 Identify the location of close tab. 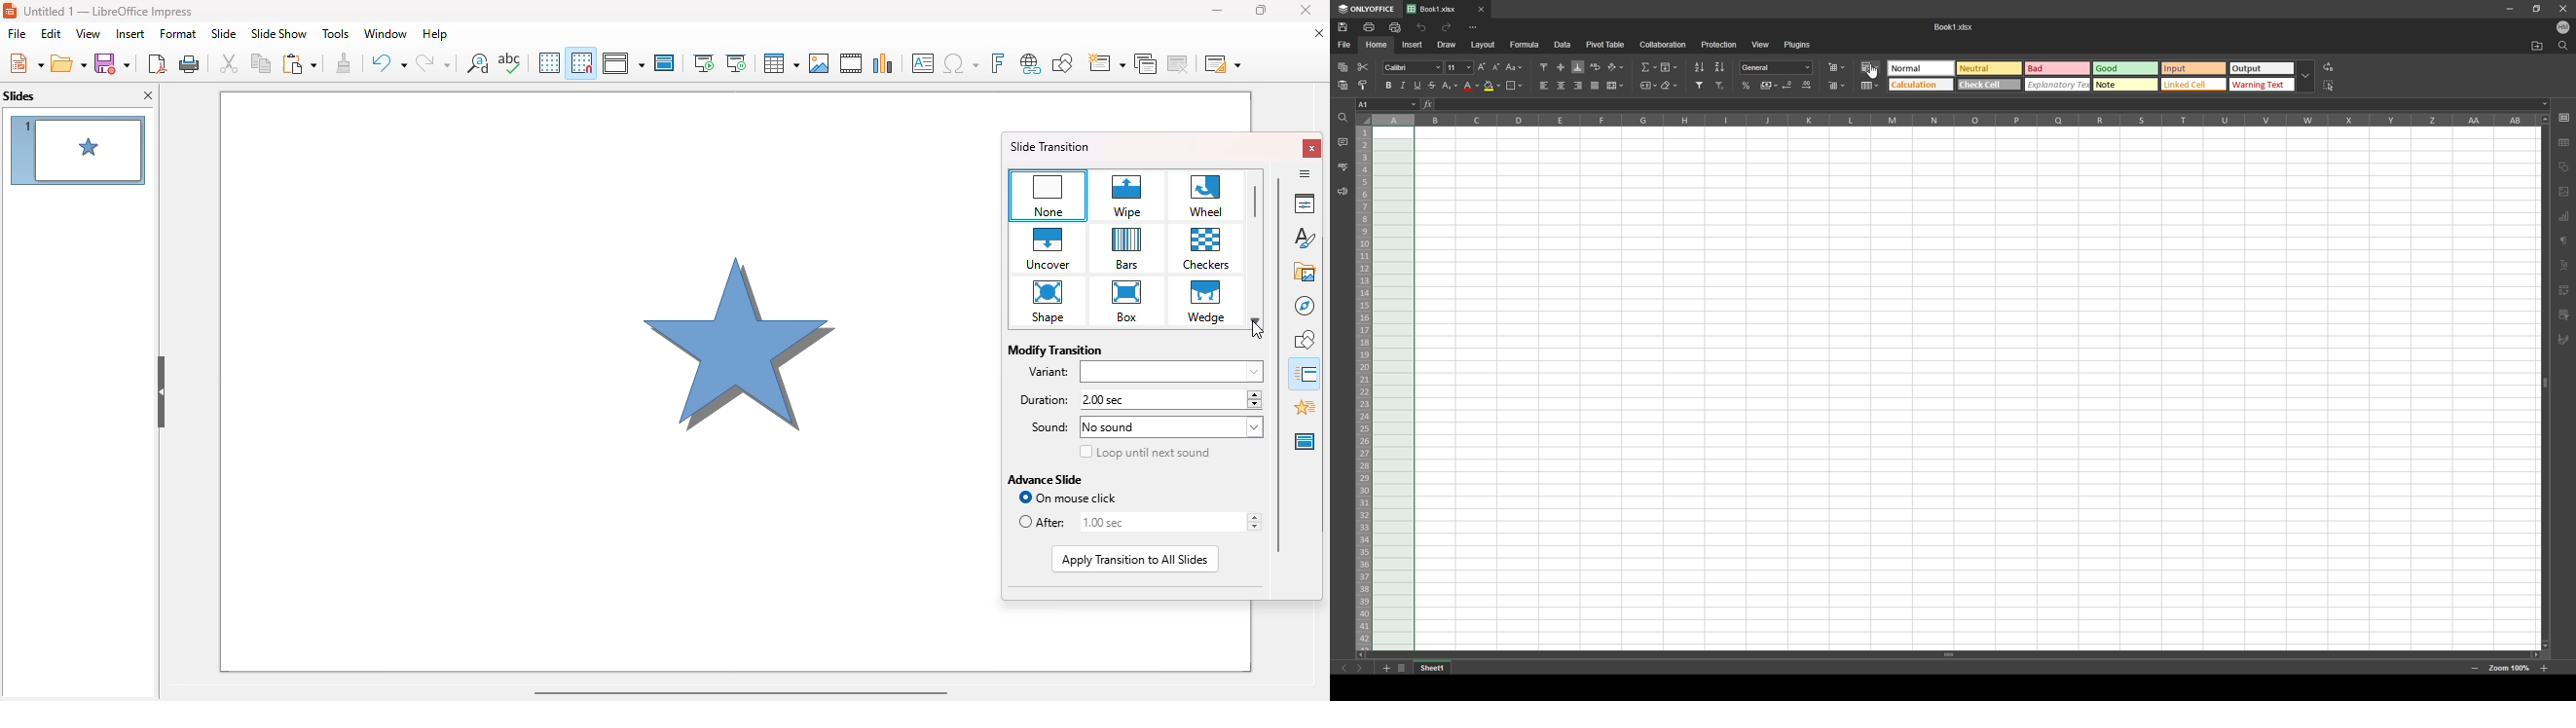
(1481, 9).